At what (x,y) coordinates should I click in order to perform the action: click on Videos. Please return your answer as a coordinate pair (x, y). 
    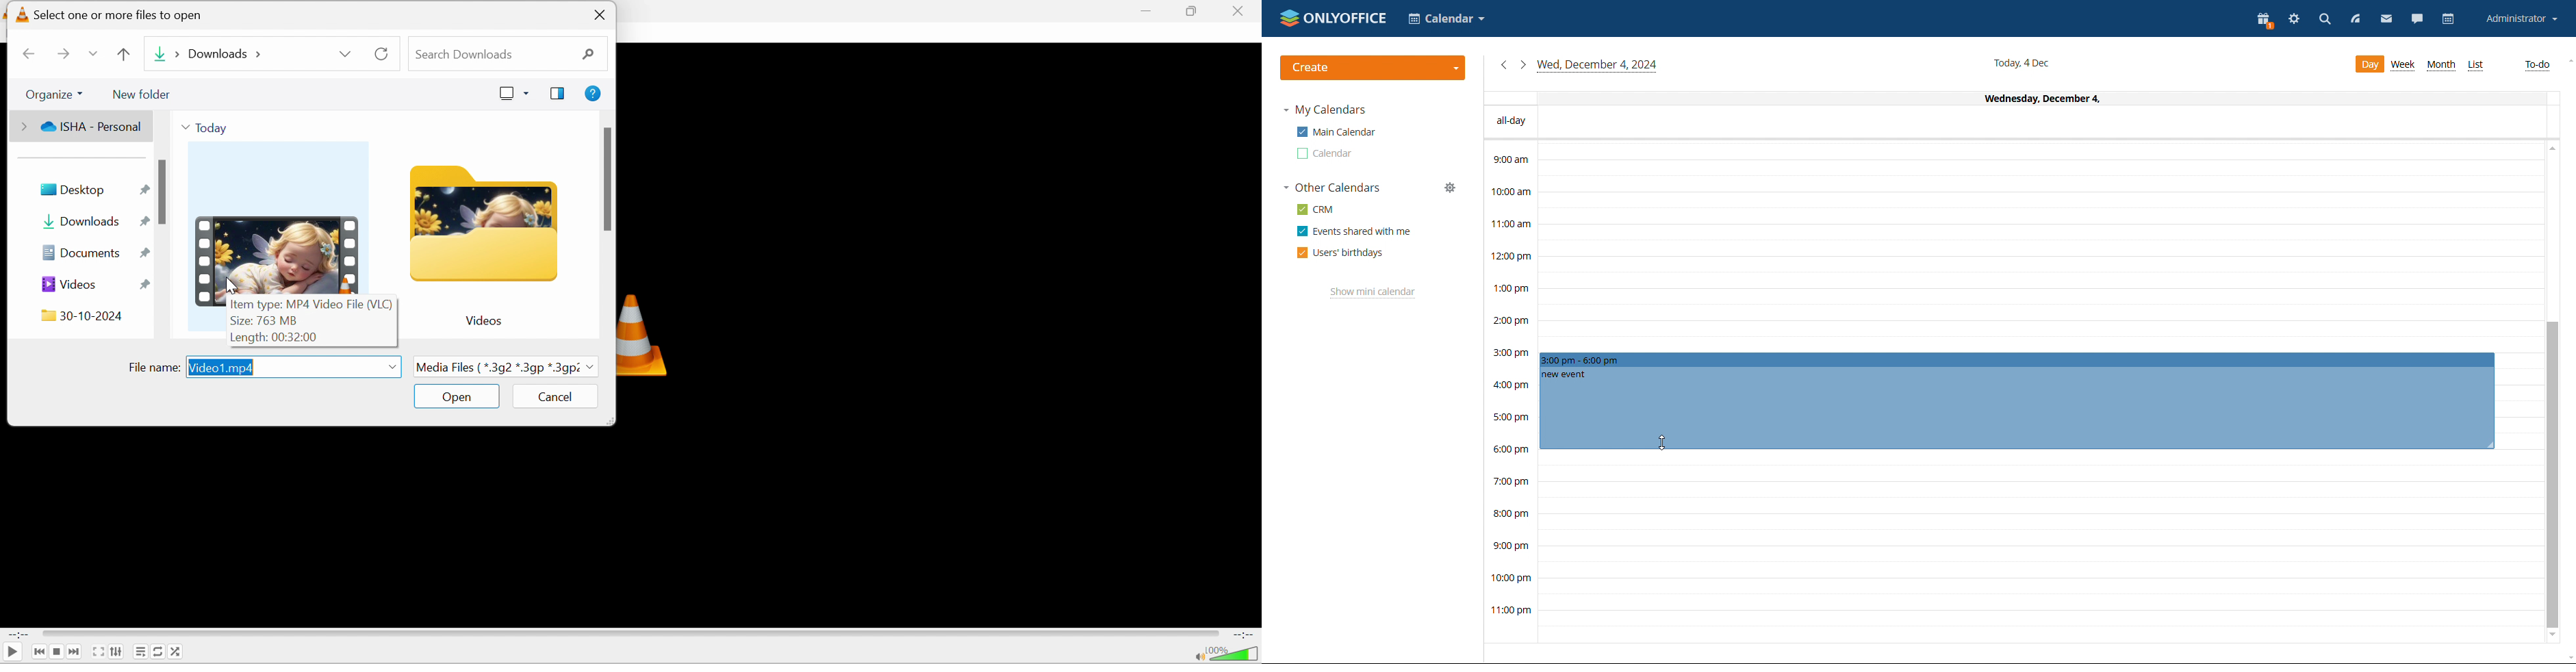
    Looking at the image, I should click on (483, 322).